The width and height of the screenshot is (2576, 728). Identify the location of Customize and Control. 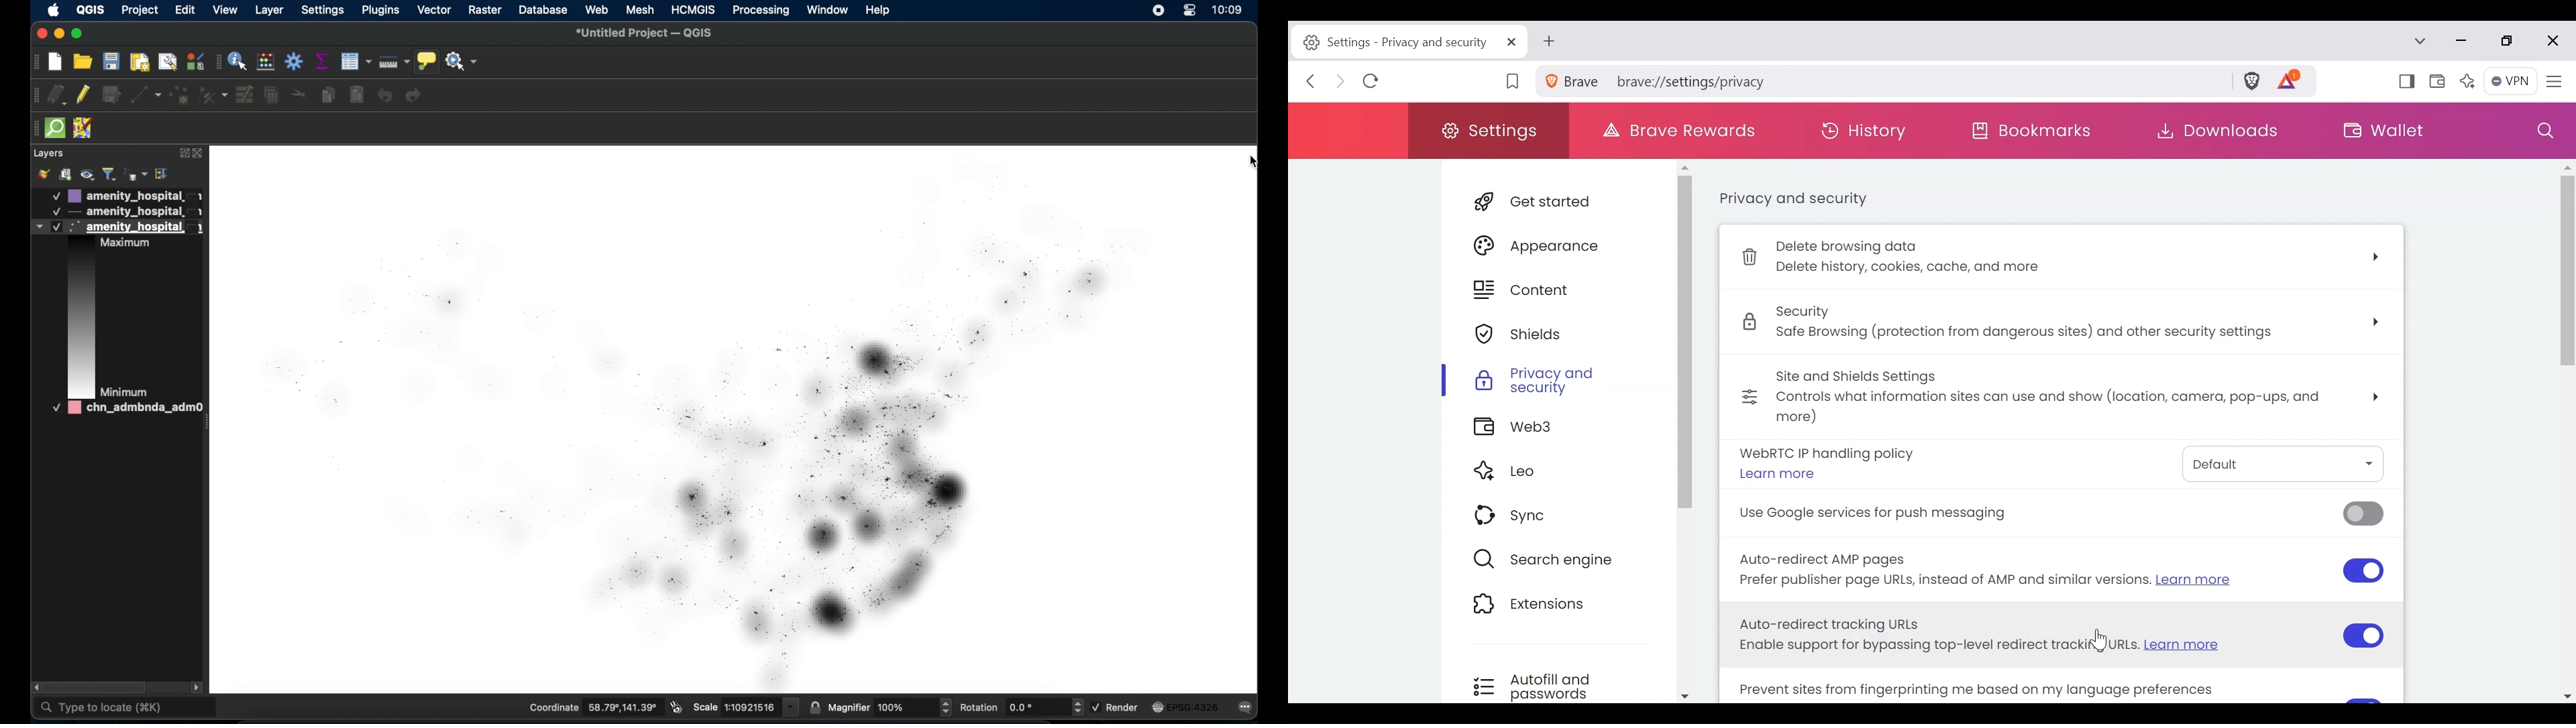
(2554, 81).